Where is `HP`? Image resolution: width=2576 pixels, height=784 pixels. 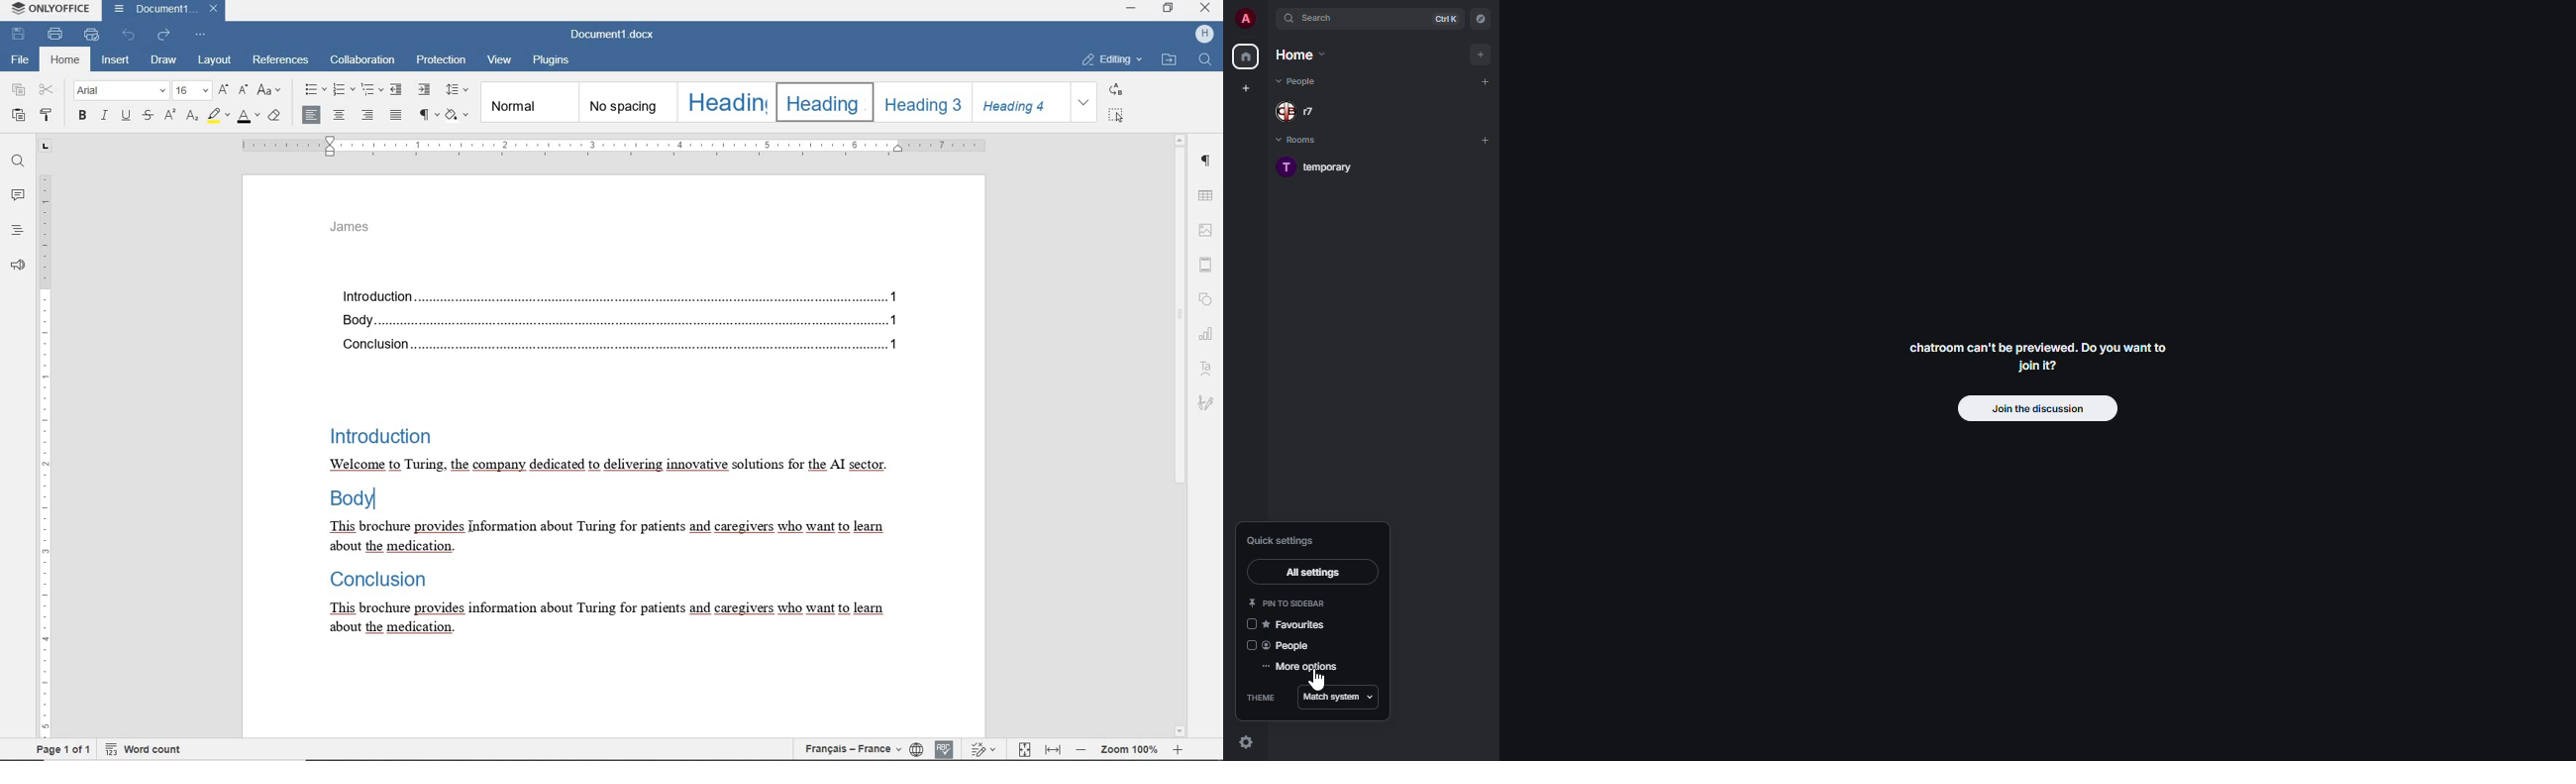
HP is located at coordinates (1204, 34).